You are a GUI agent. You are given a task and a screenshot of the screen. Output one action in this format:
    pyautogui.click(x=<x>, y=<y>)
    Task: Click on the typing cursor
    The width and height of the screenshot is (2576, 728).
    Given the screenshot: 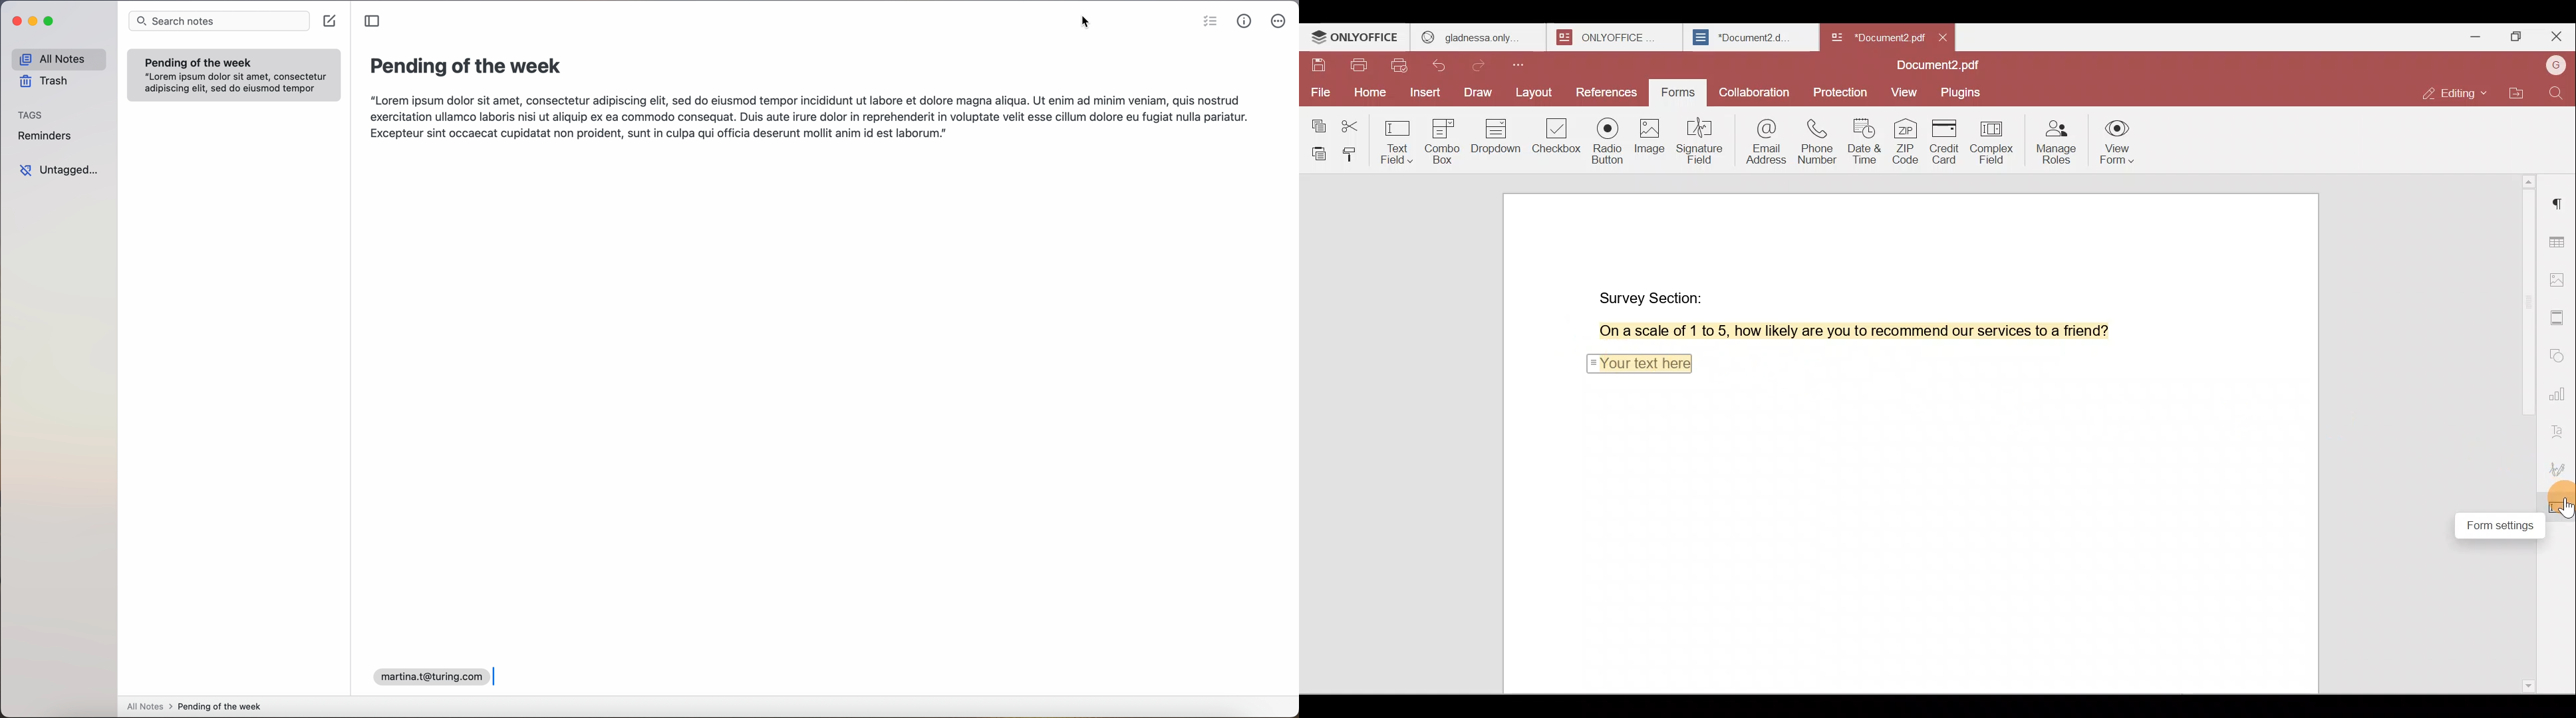 What is the action you would take?
    pyautogui.click(x=495, y=675)
    